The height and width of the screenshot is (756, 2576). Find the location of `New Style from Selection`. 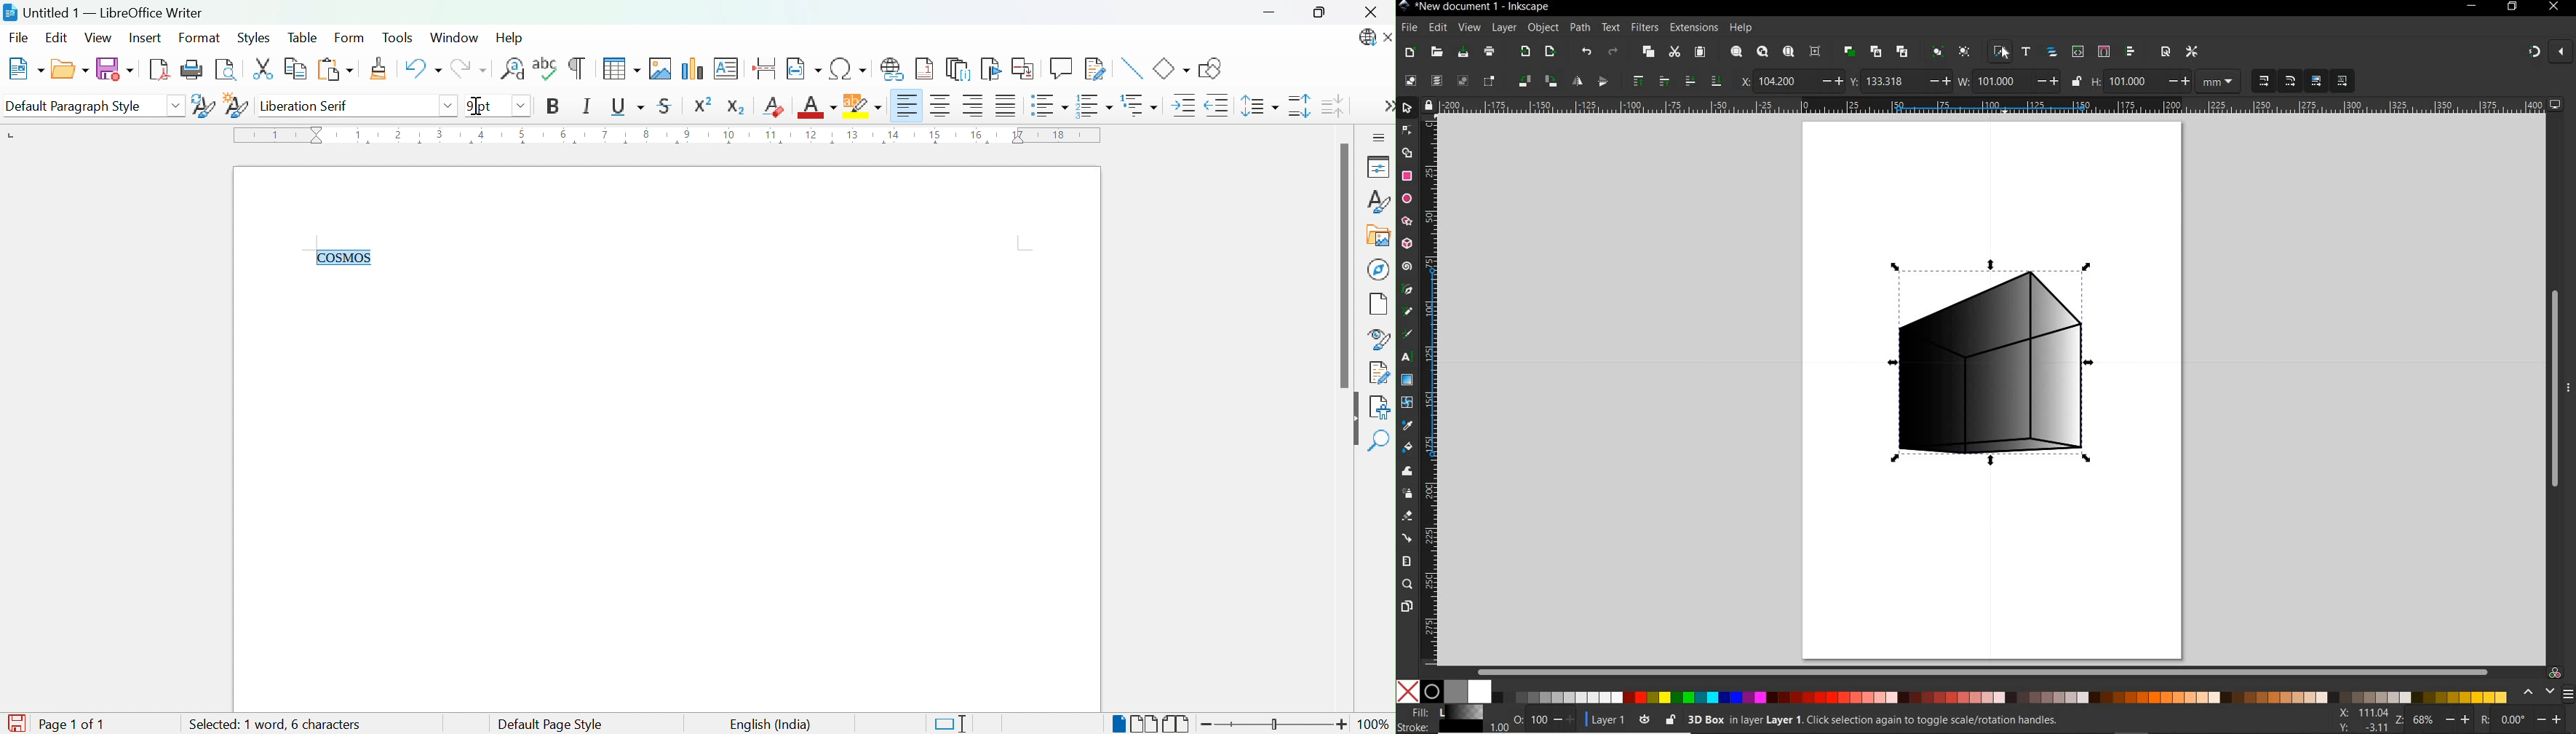

New Style from Selection is located at coordinates (236, 104).